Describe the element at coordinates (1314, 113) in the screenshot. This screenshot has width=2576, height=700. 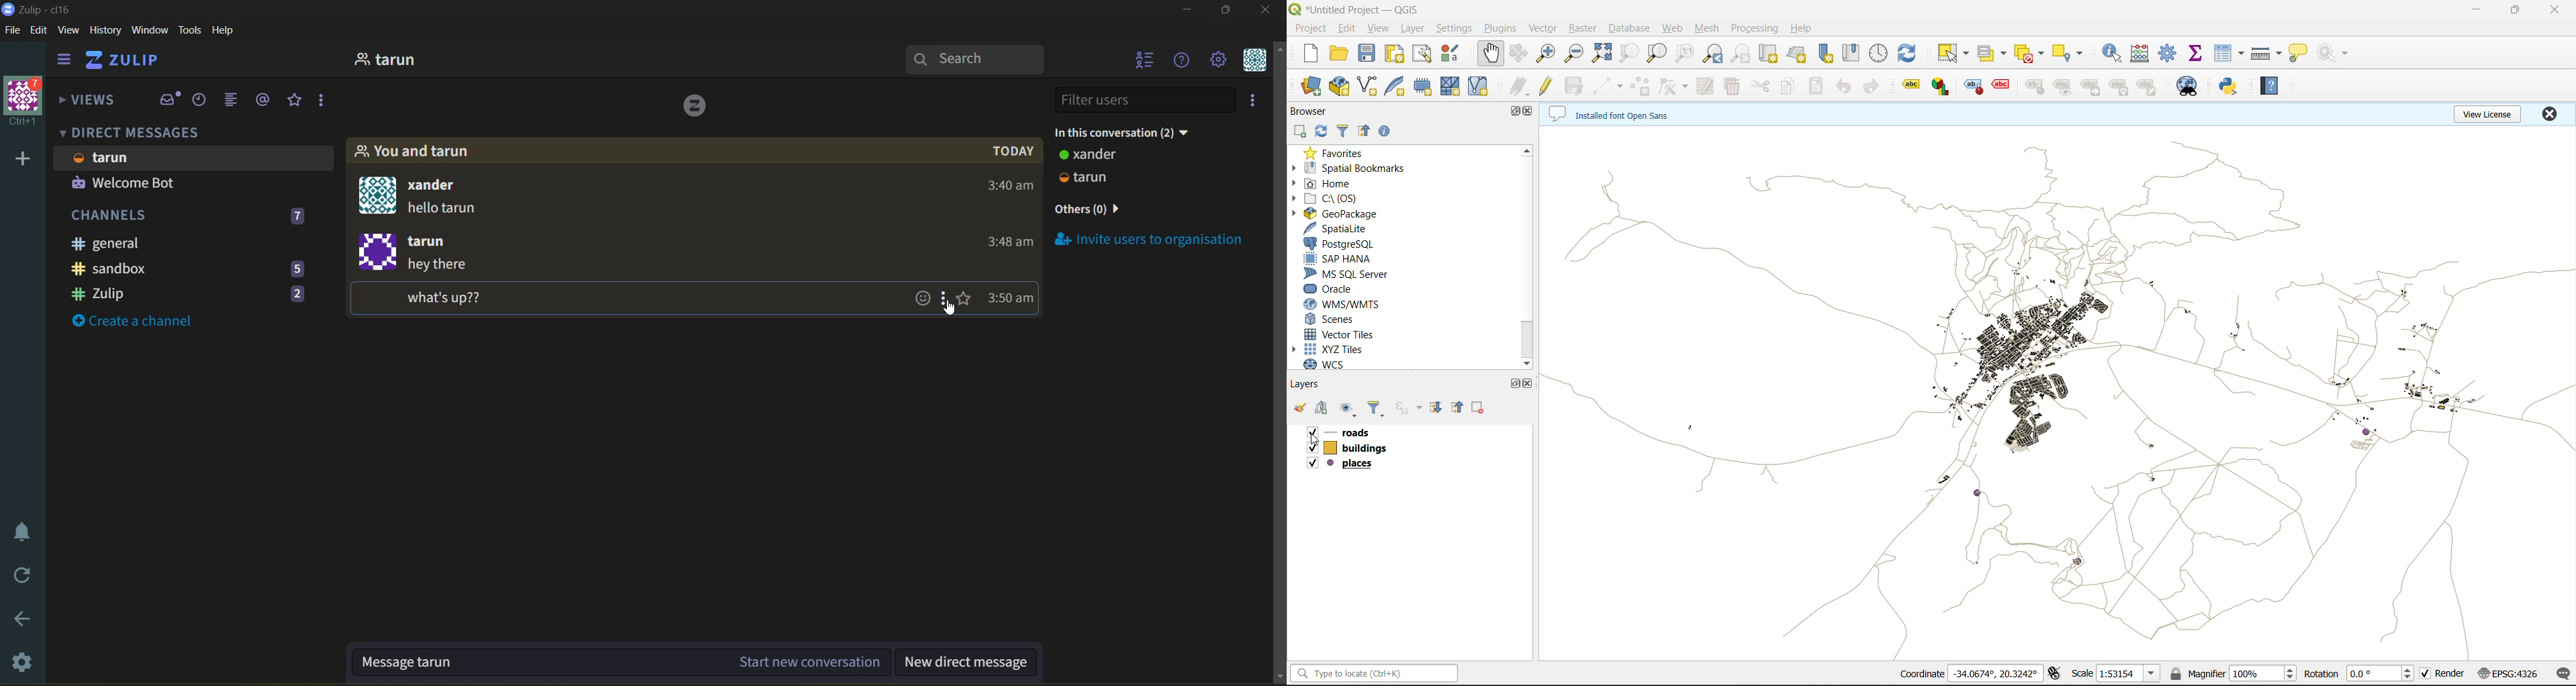
I see `browser` at that location.